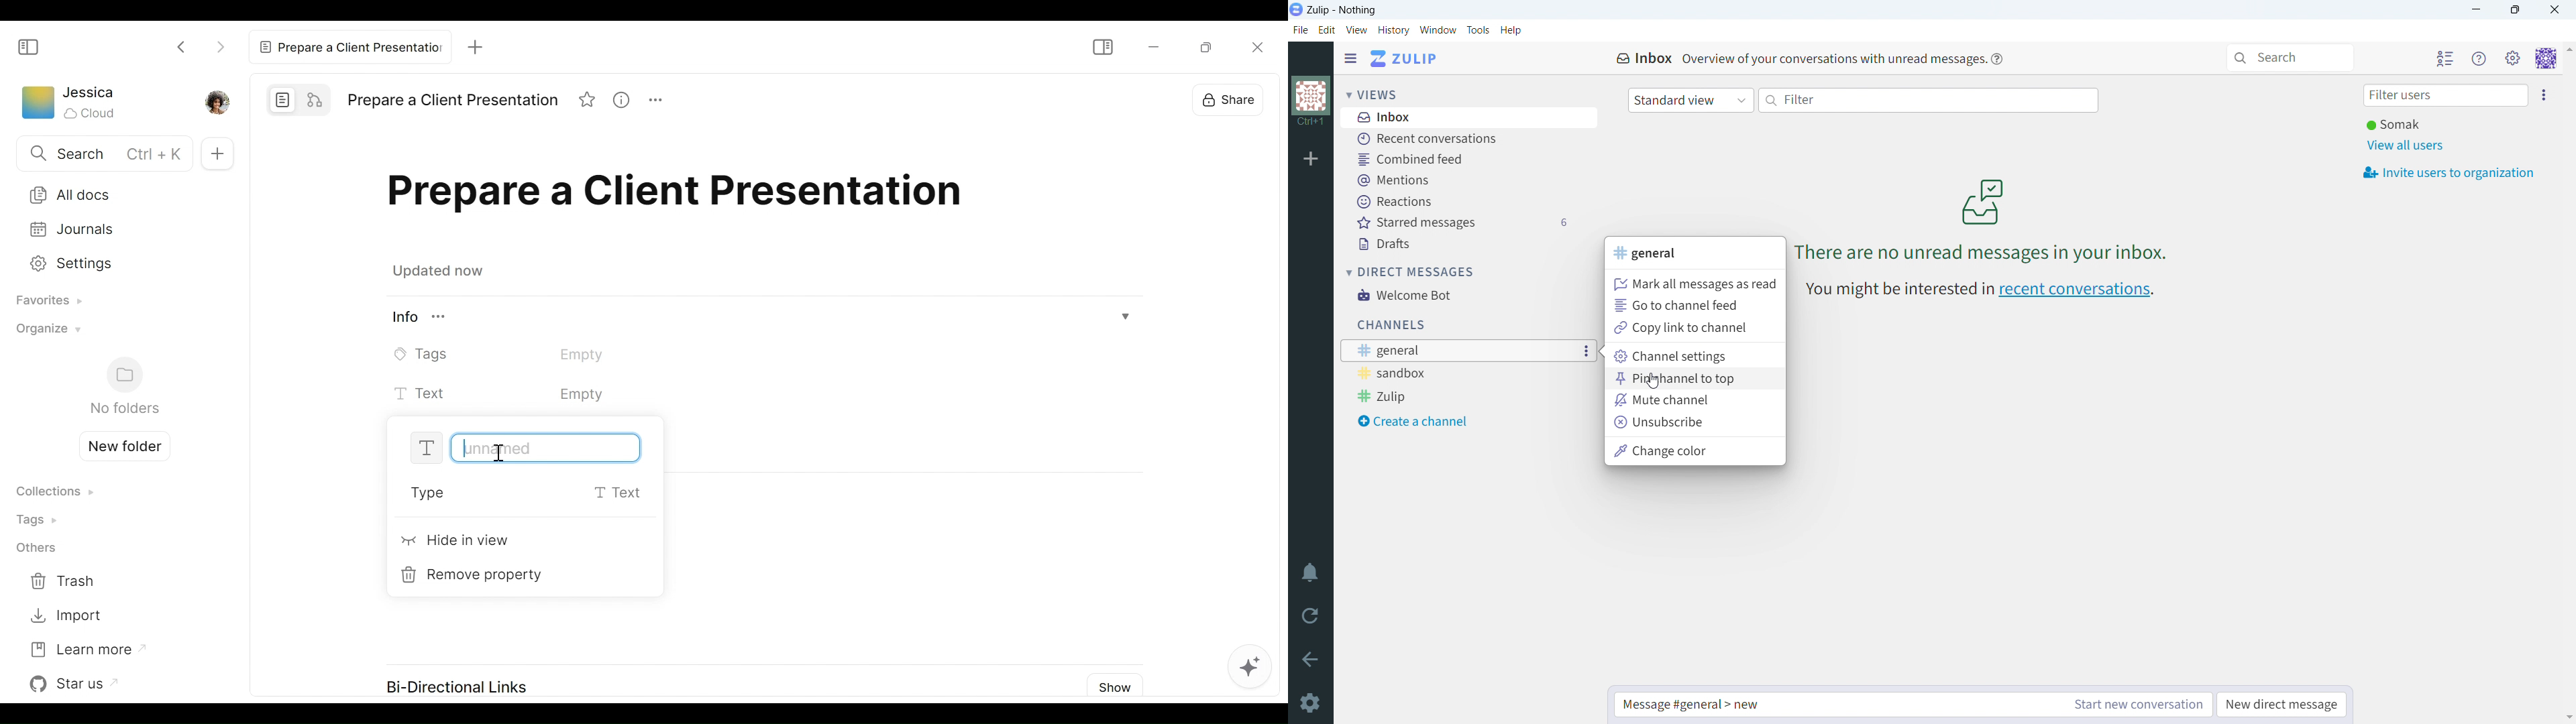  I want to click on go back, so click(1311, 657).